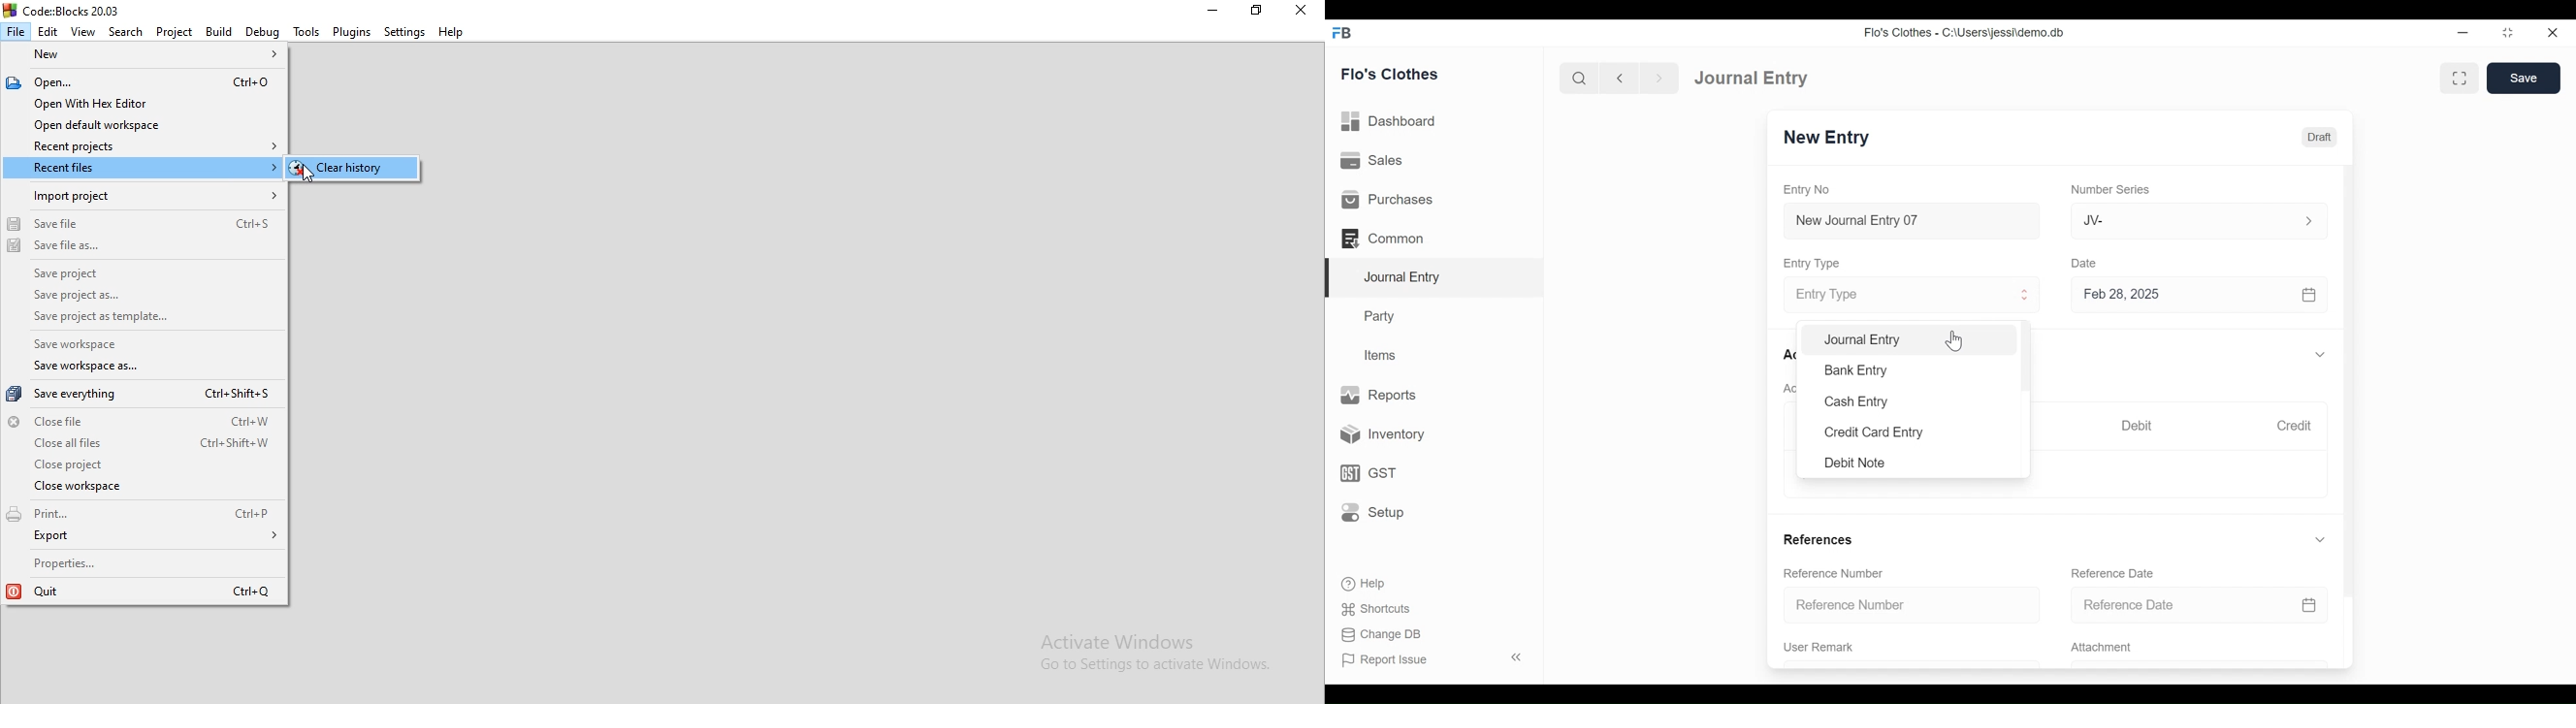  Describe the element at coordinates (2296, 426) in the screenshot. I see `Credit` at that location.